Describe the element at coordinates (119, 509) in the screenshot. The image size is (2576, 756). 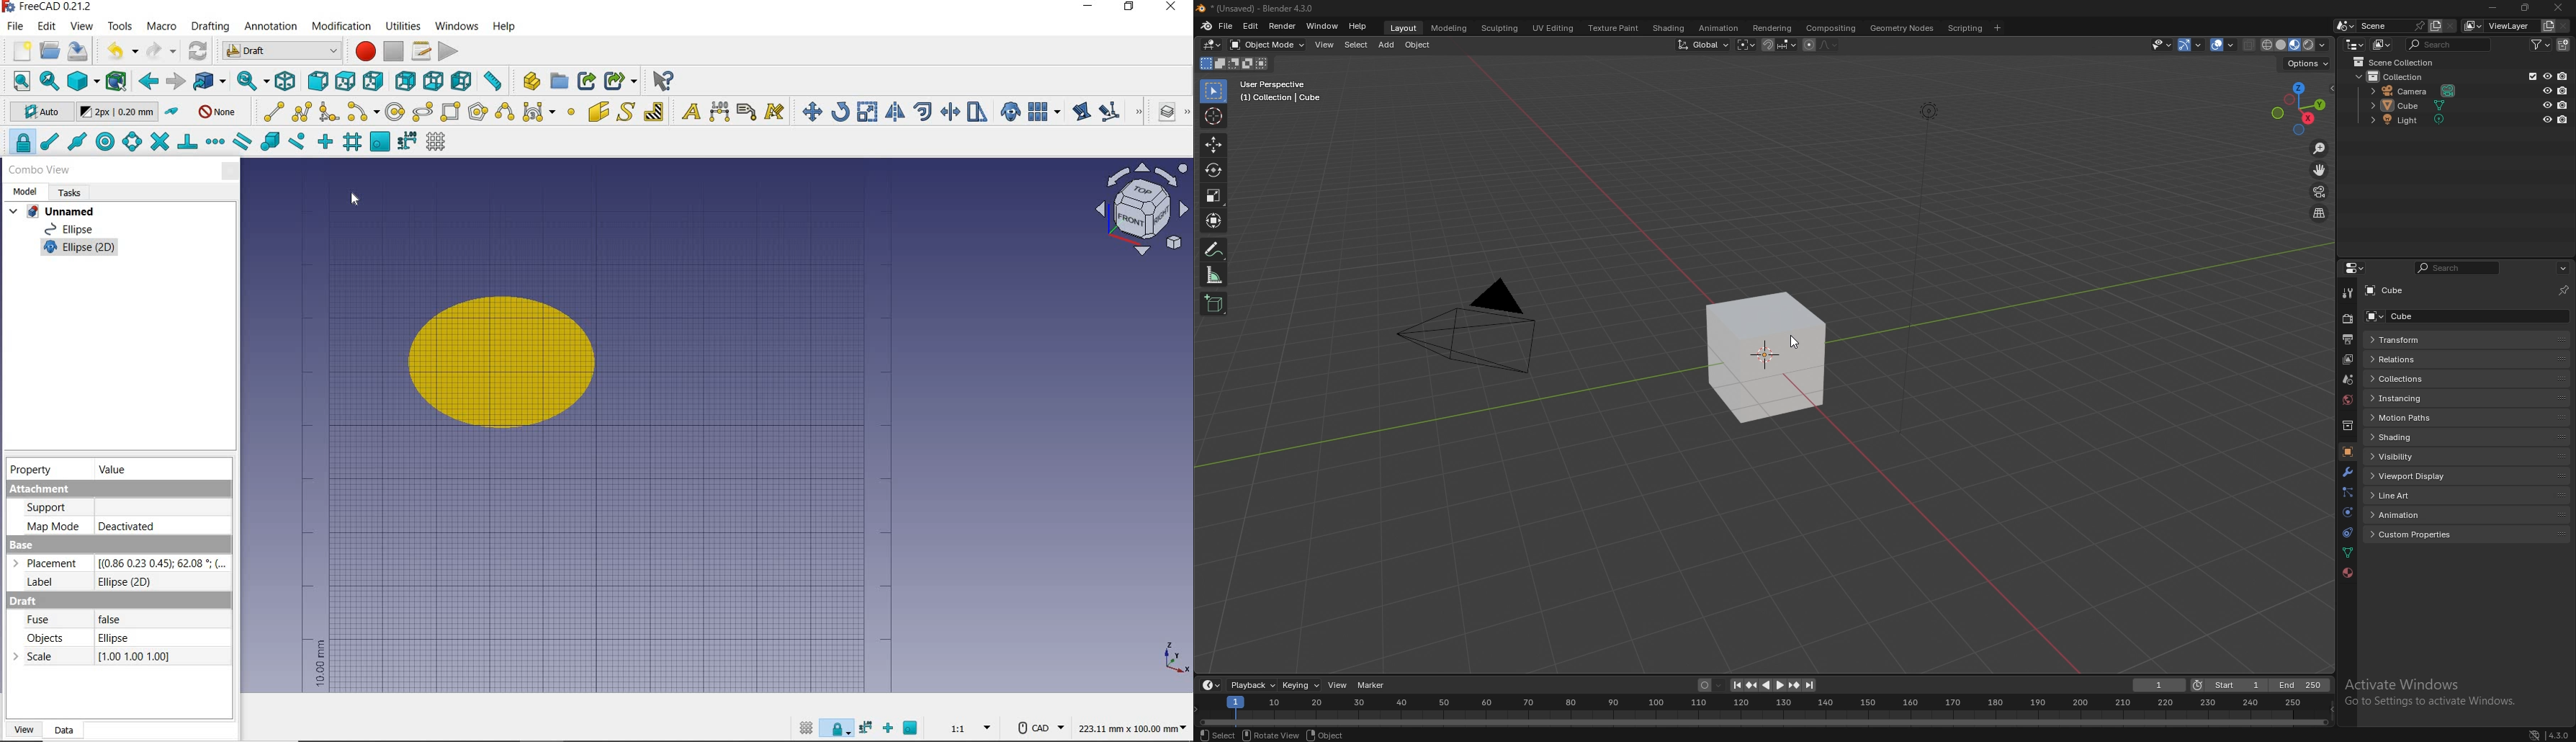
I see `attachment` at that location.